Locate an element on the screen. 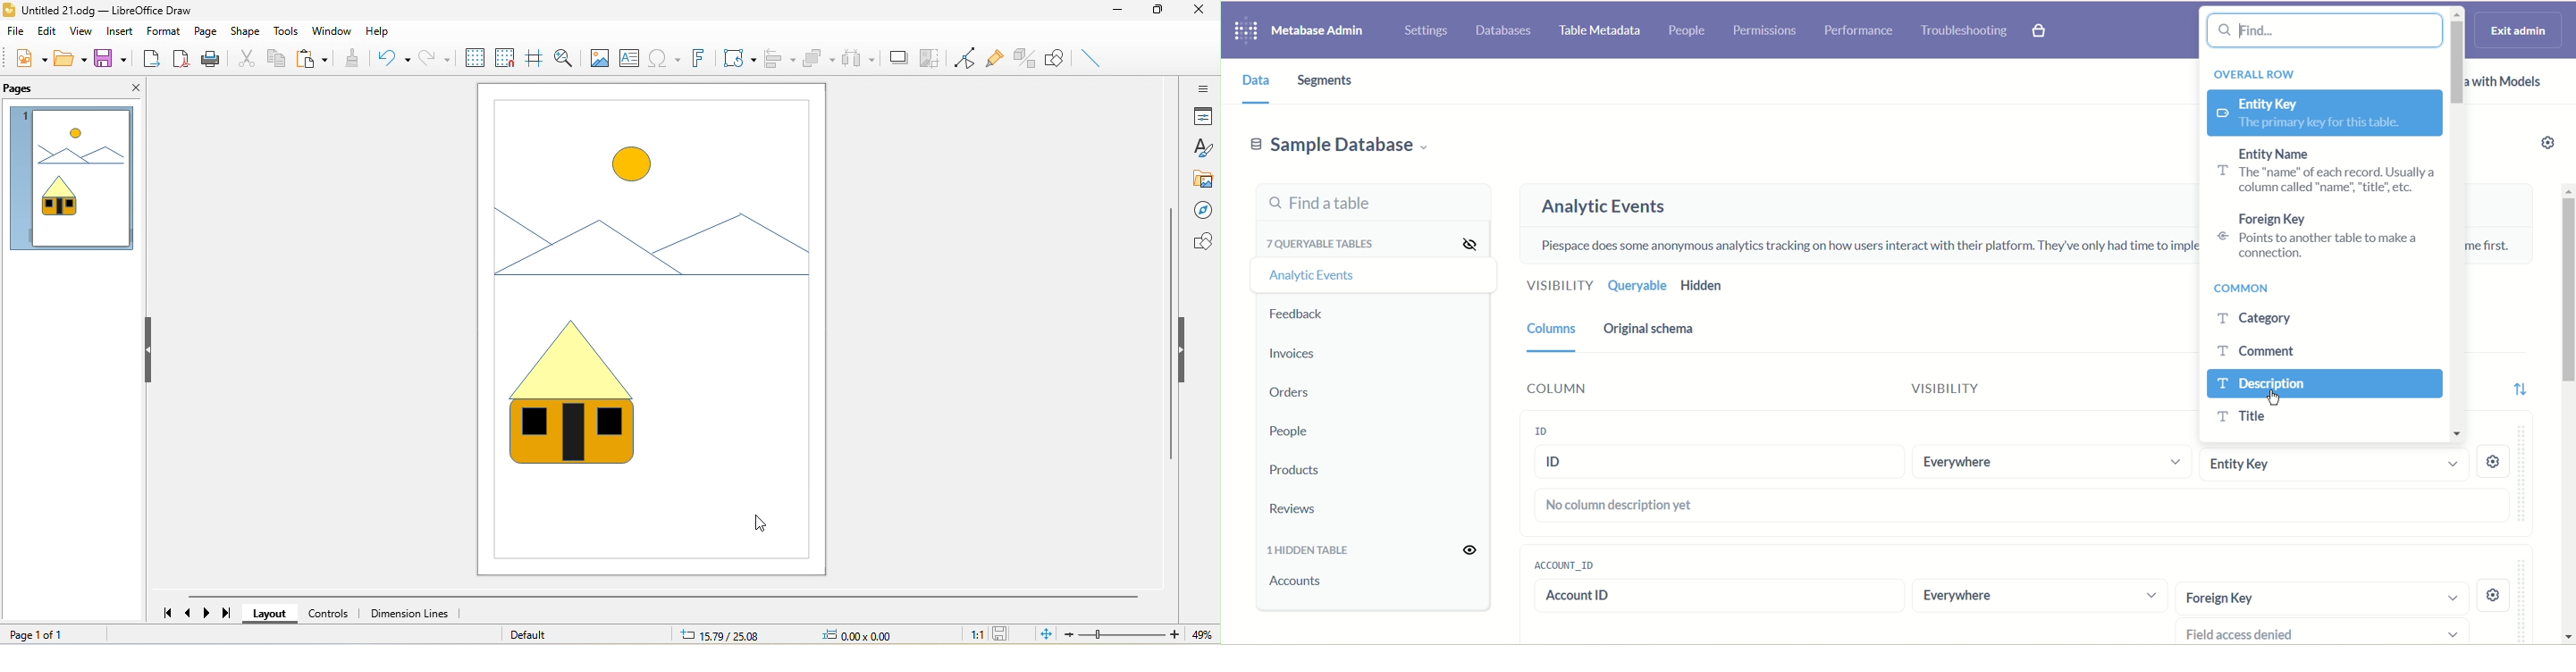 This screenshot has width=2576, height=672. category is located at coordinates (2277, 319).